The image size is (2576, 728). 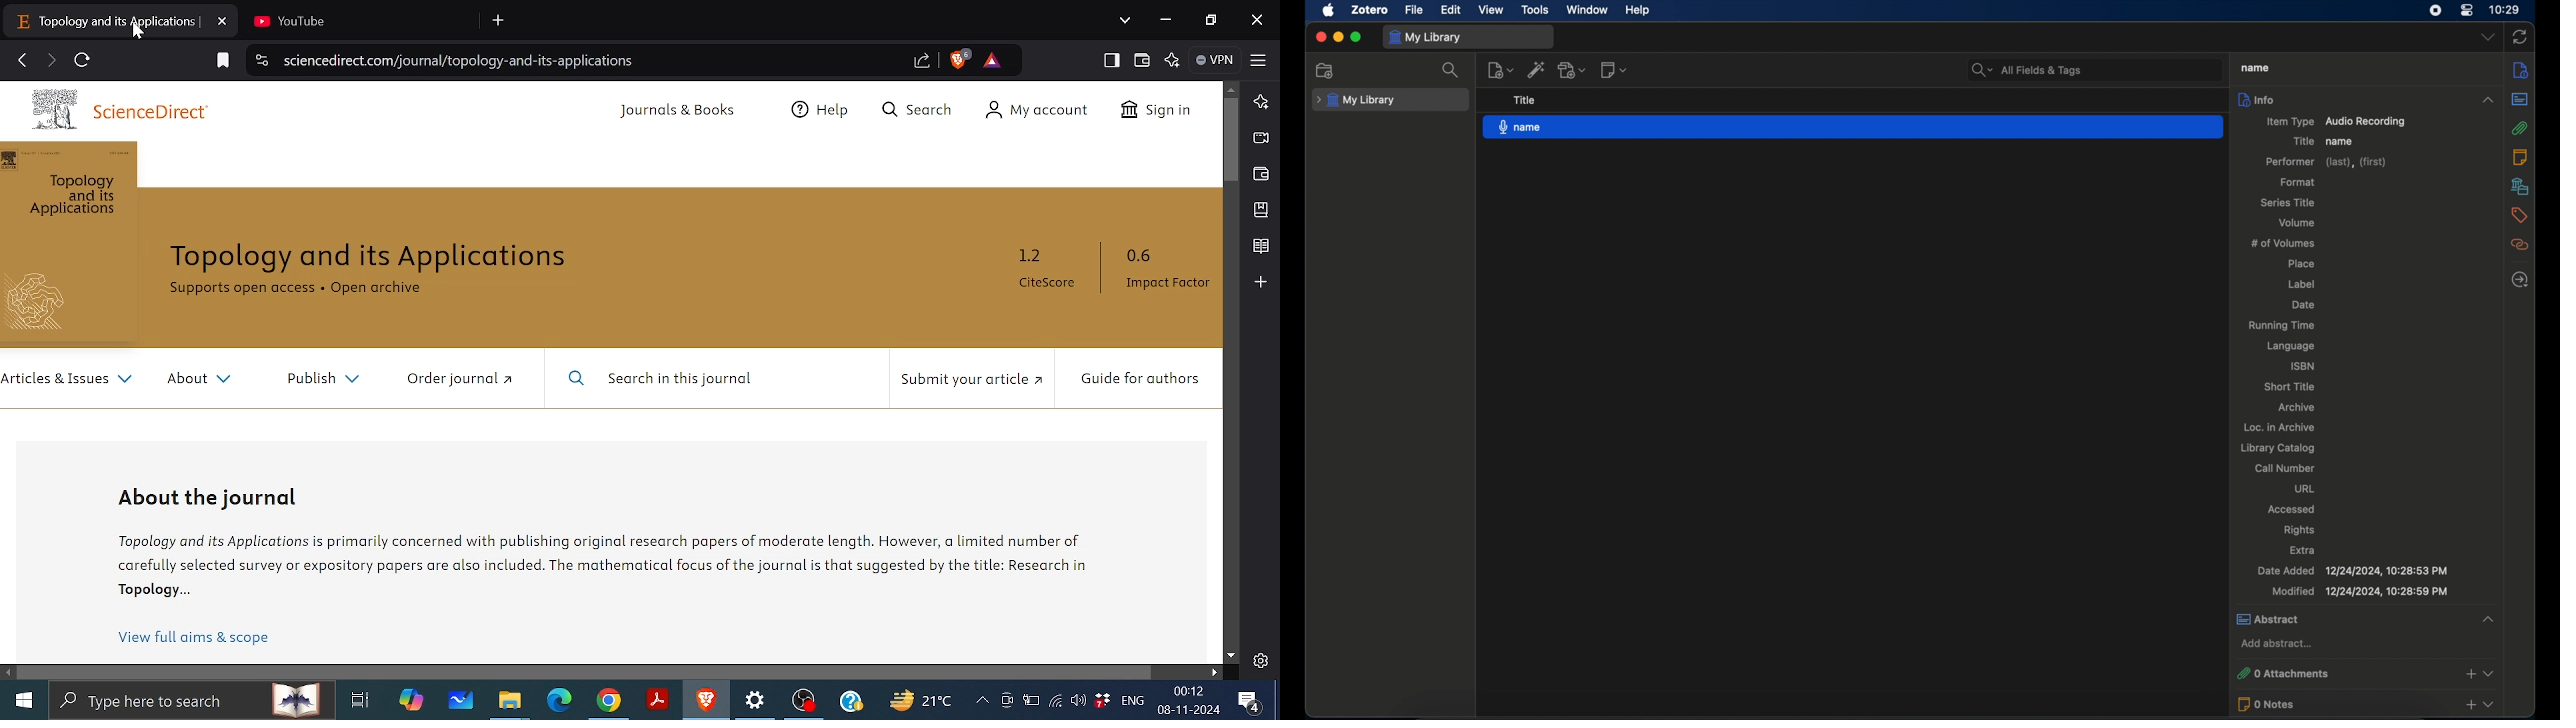 What do you see at coordinates (2353, 571) in the screenshot?
I see `date added` at bounding box center [2353, 571].